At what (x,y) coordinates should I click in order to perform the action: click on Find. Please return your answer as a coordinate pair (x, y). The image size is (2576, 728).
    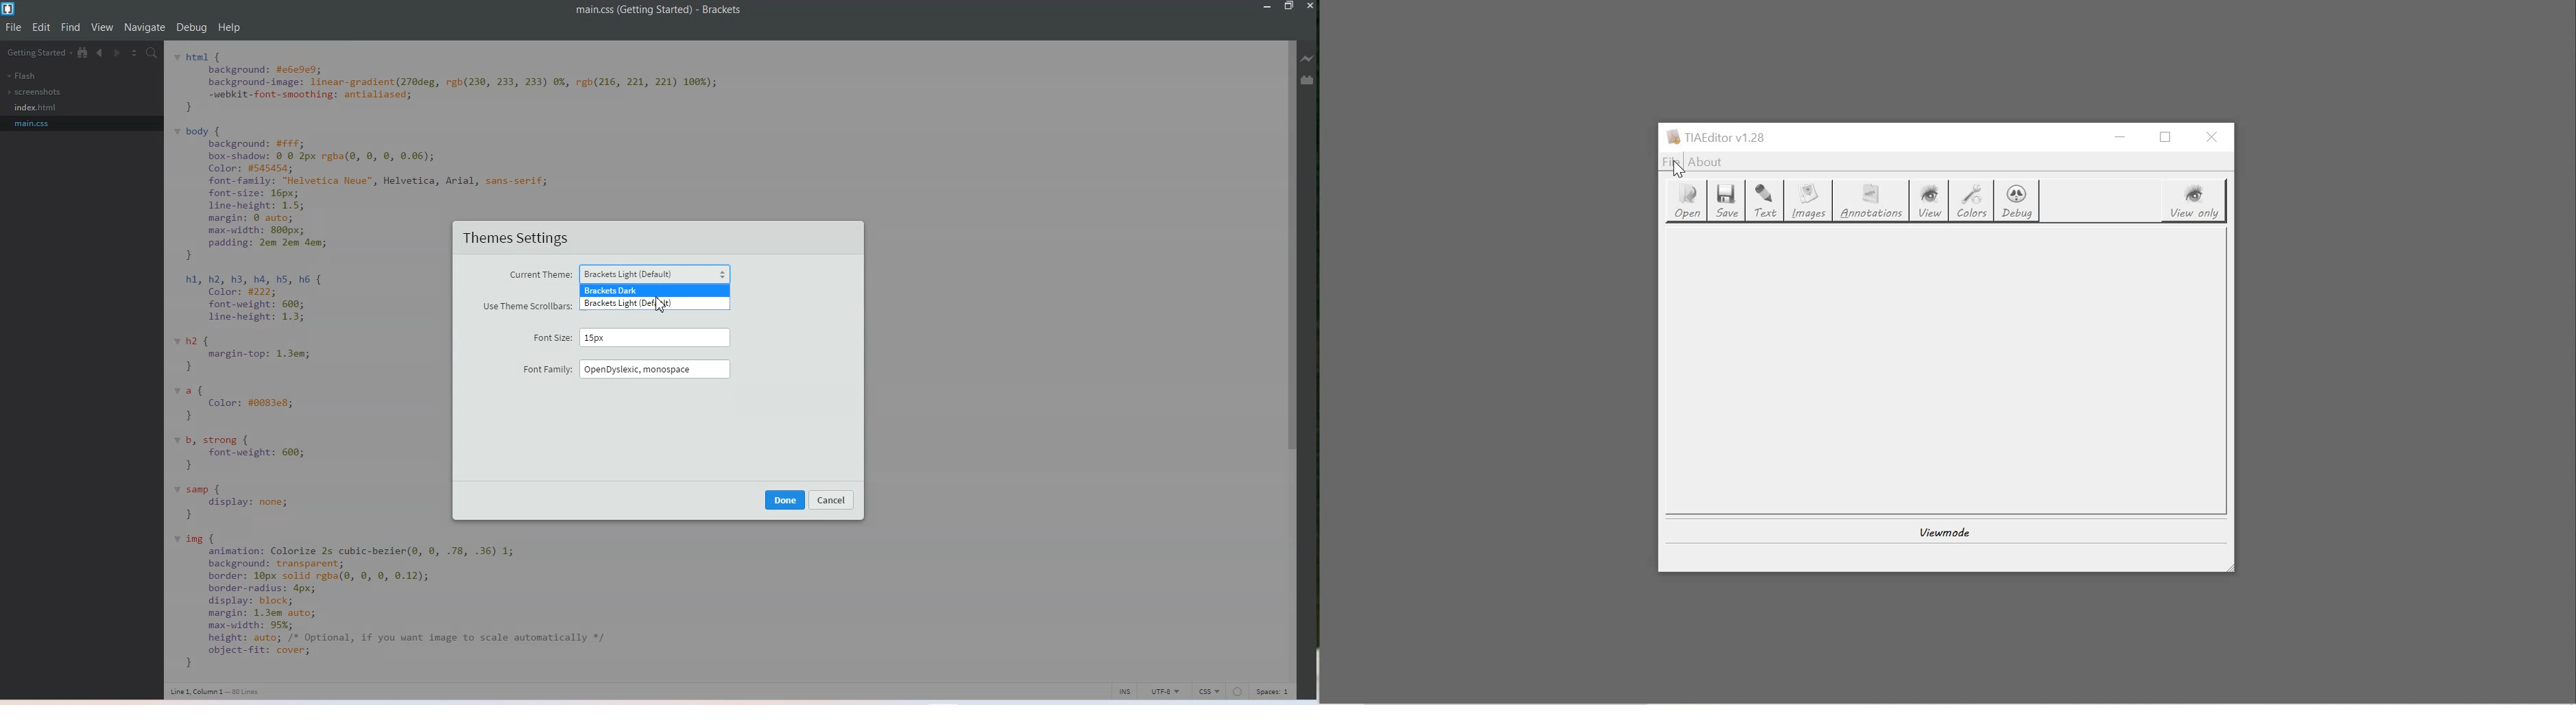
    Looking at the image, I should click on (71, 27).